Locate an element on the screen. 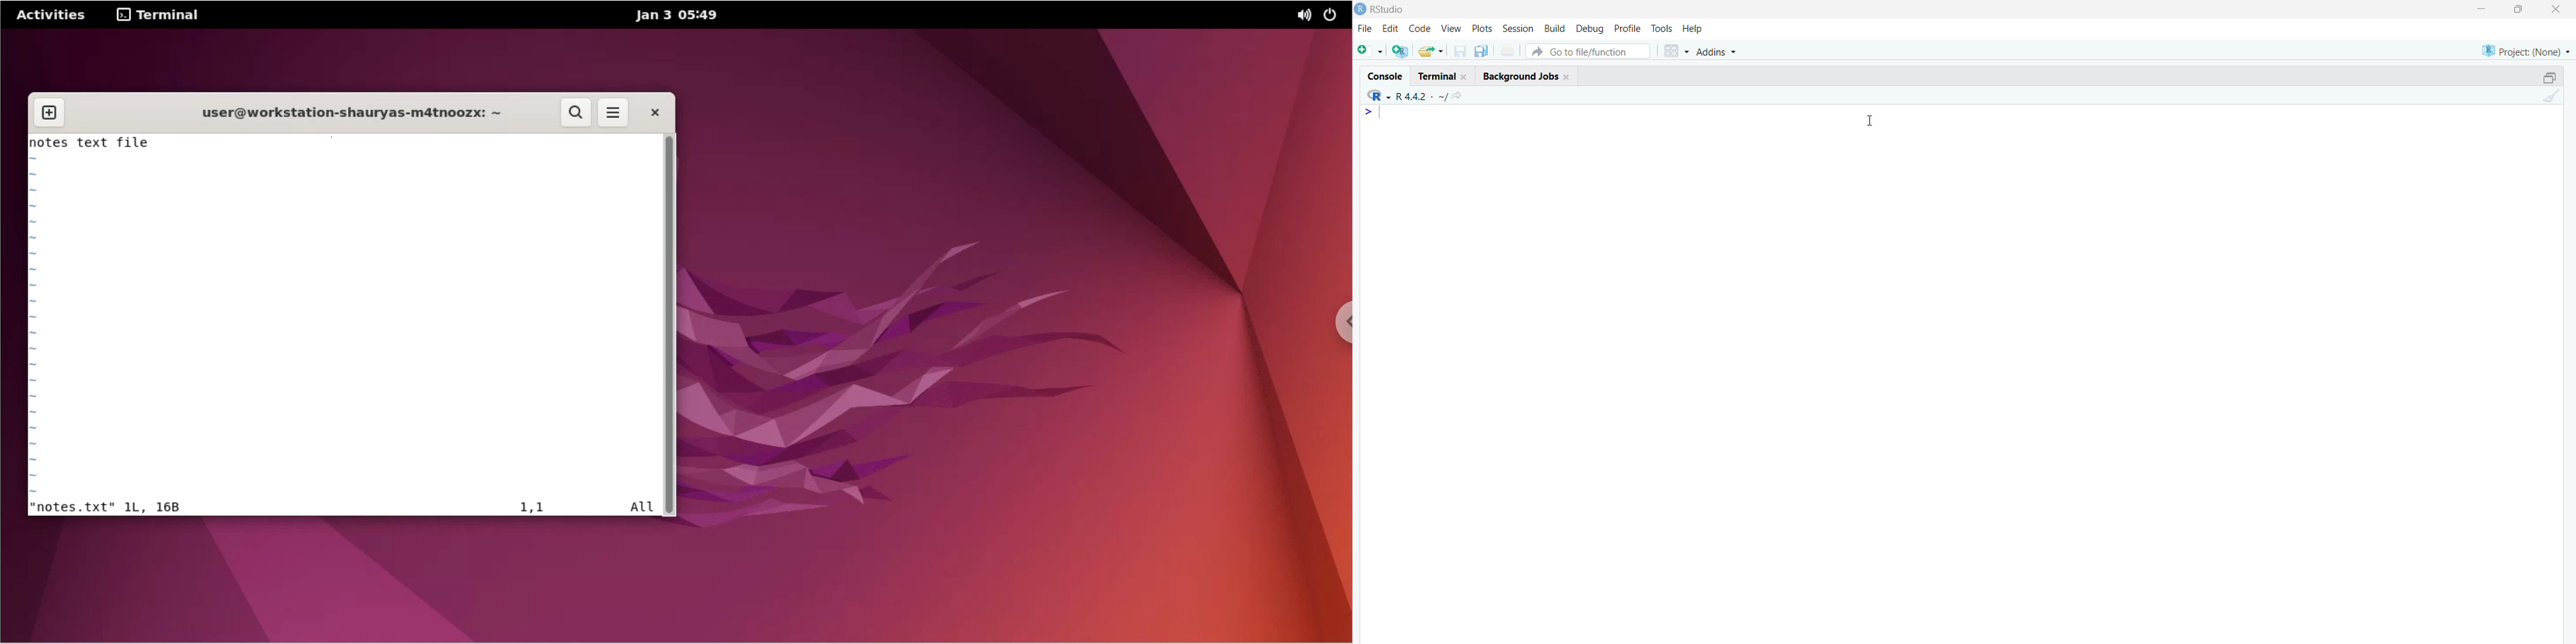 This screenshot has width=2576, height=644. go to directiory is located at coordinates (1460, 95).